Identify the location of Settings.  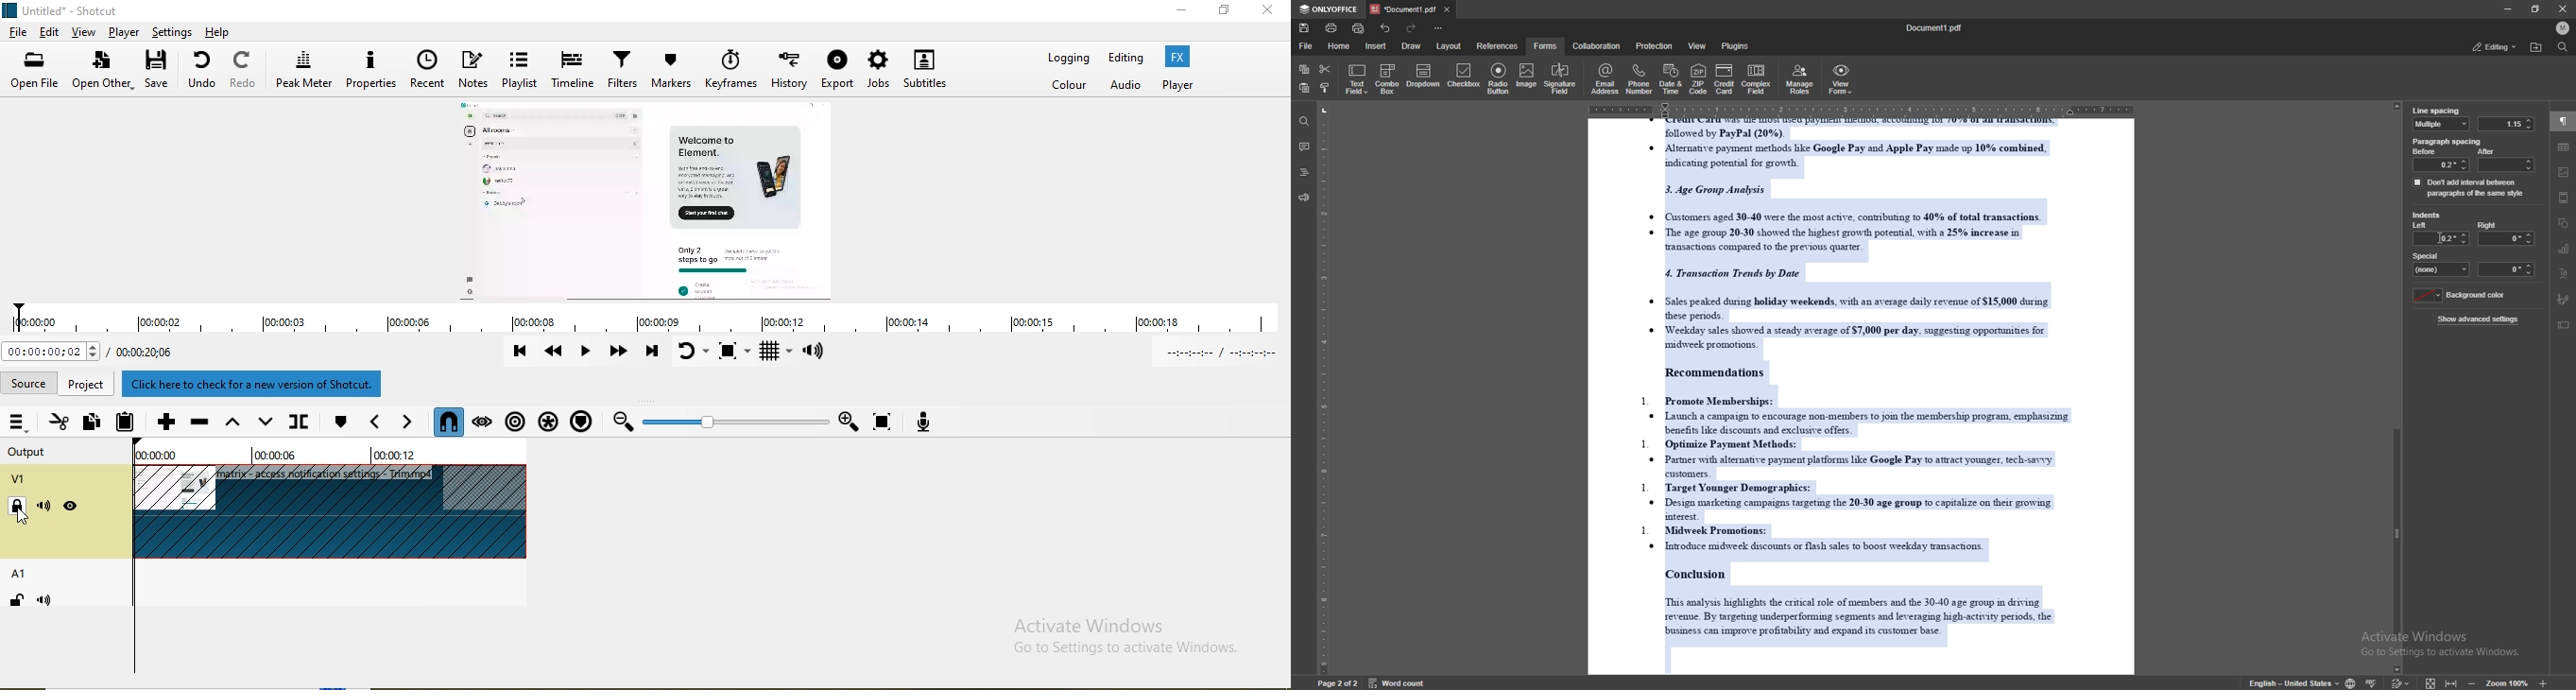
(172, 31).